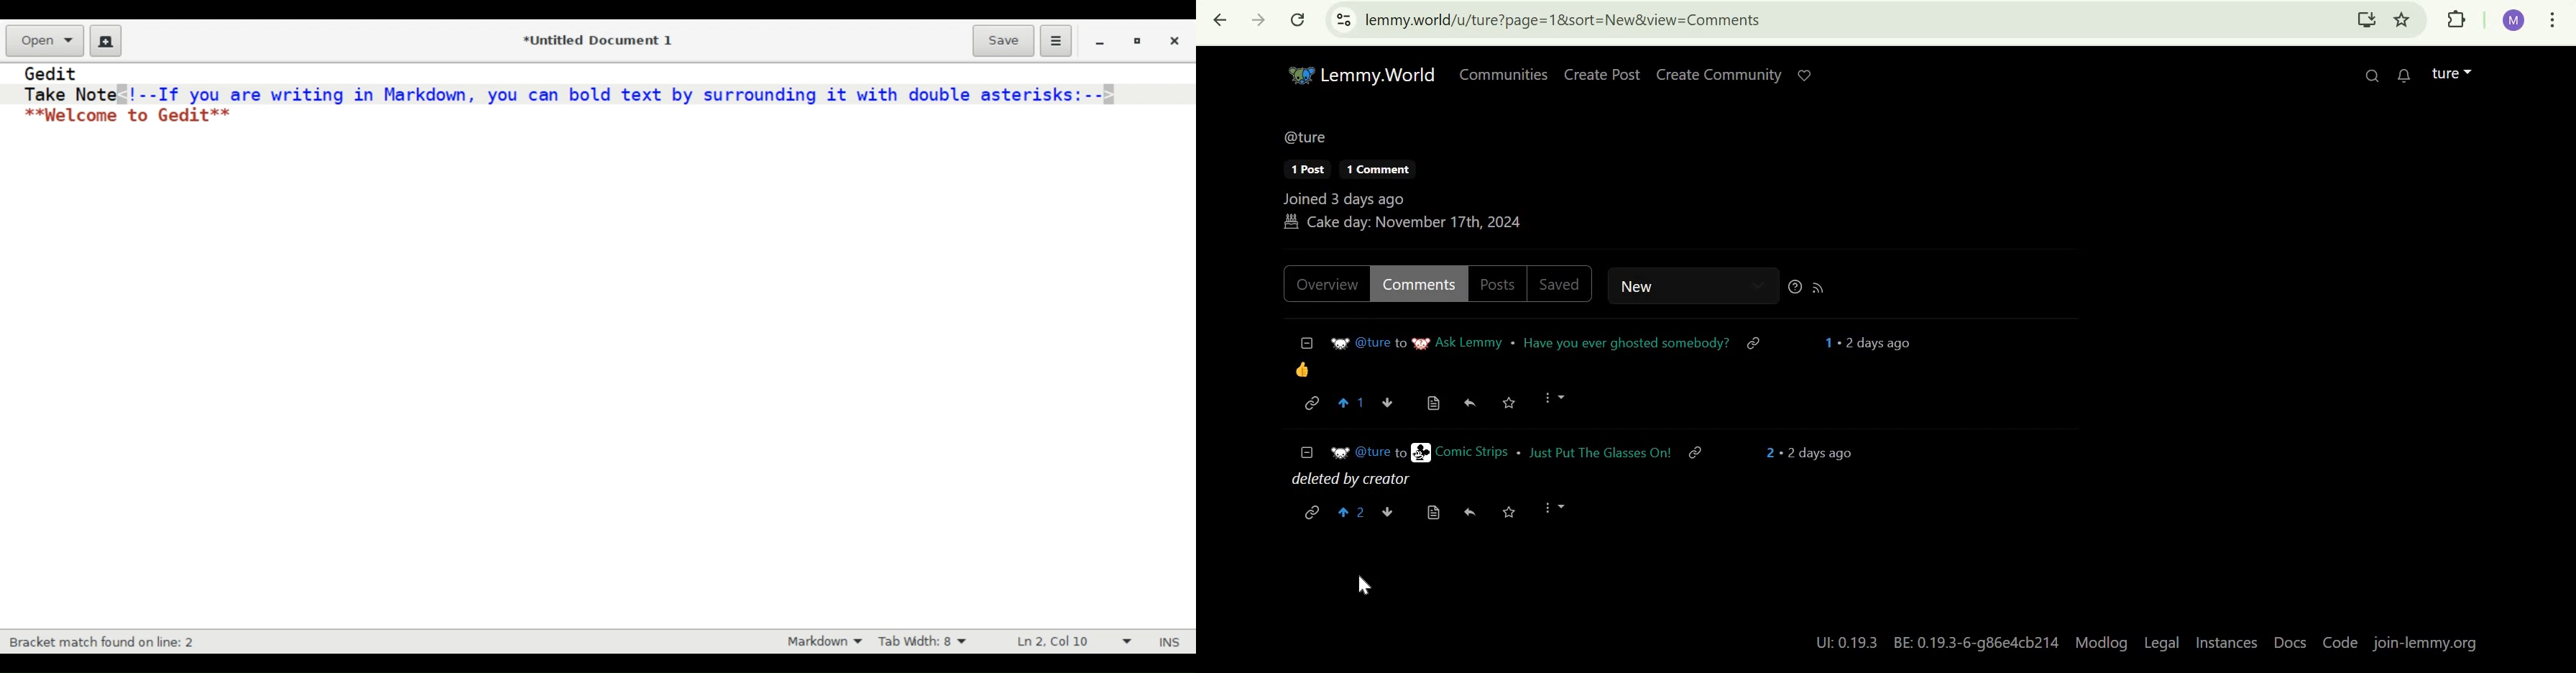 The image size is (2576, 700). I want to click on downvote, so click(1393, 401).